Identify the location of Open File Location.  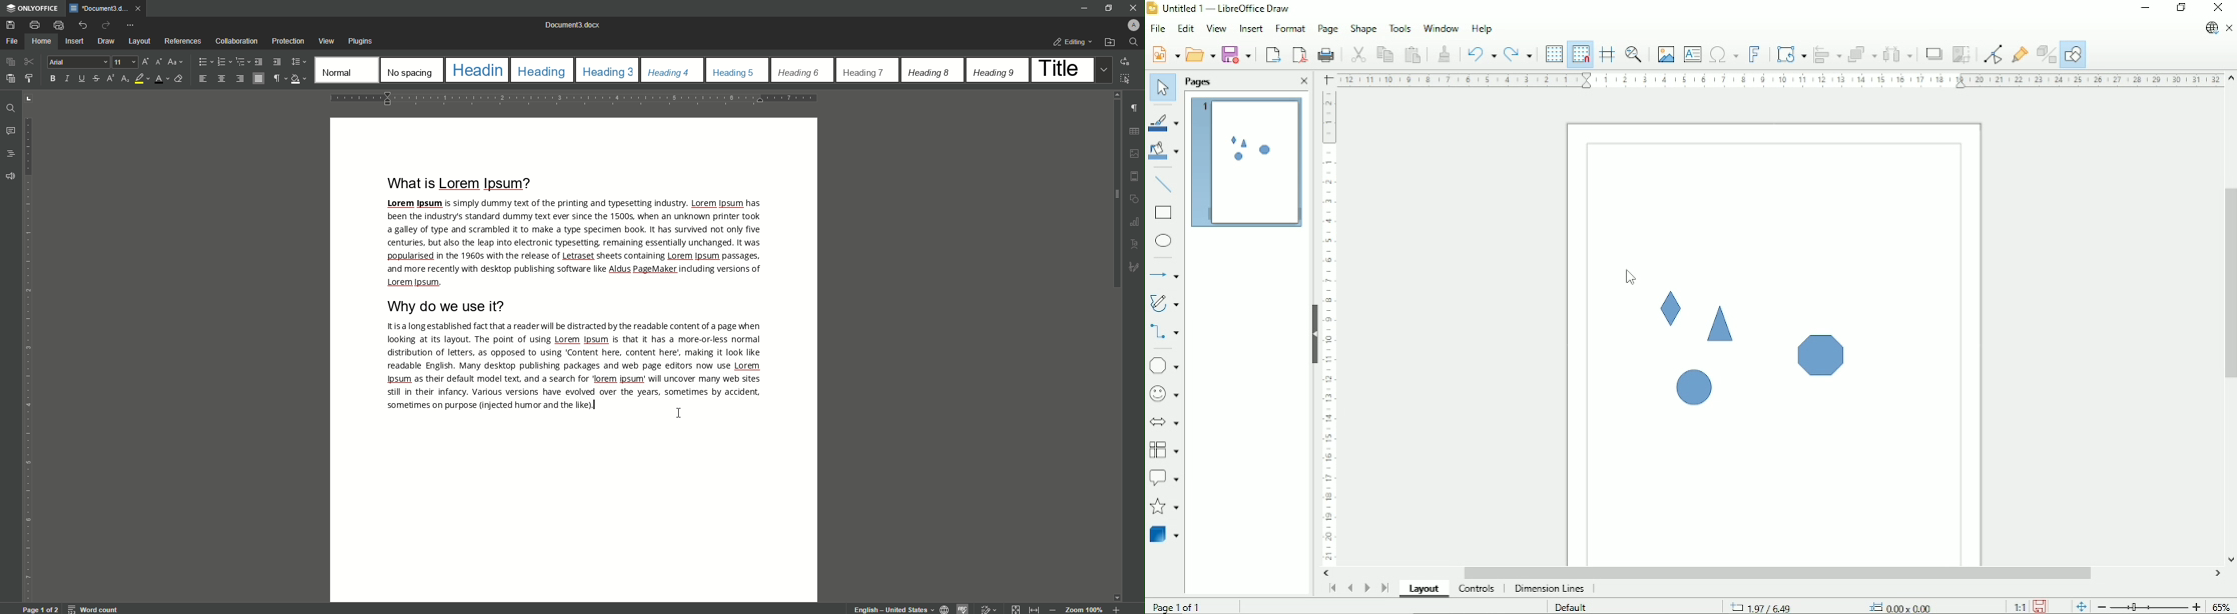
(1110, 41).